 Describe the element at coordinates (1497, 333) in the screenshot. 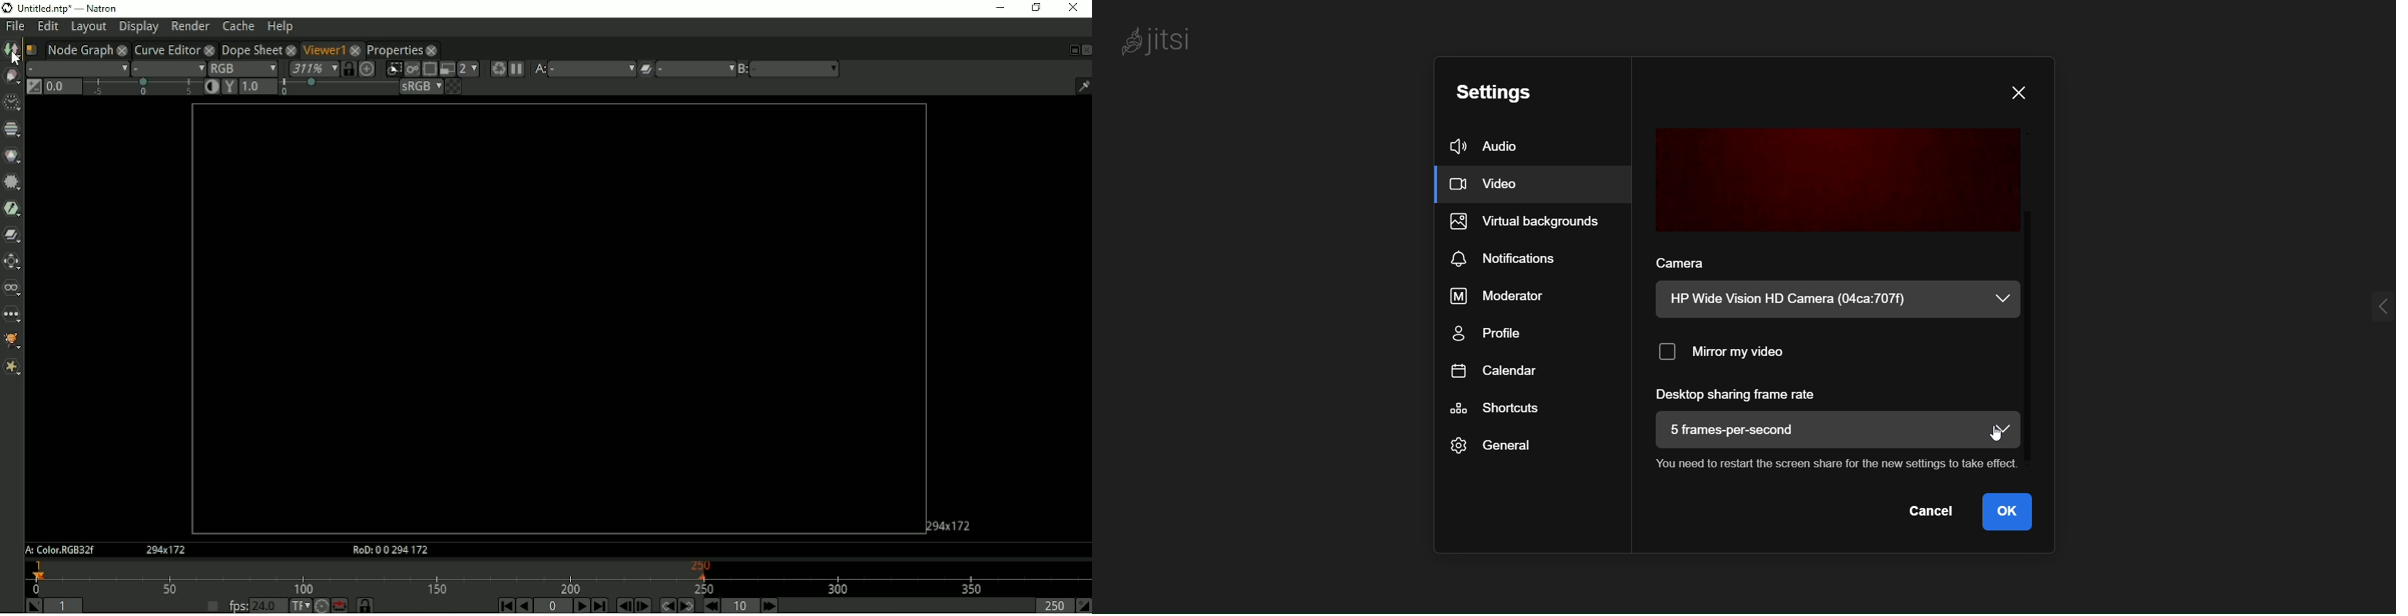

I see `profile` at that location.